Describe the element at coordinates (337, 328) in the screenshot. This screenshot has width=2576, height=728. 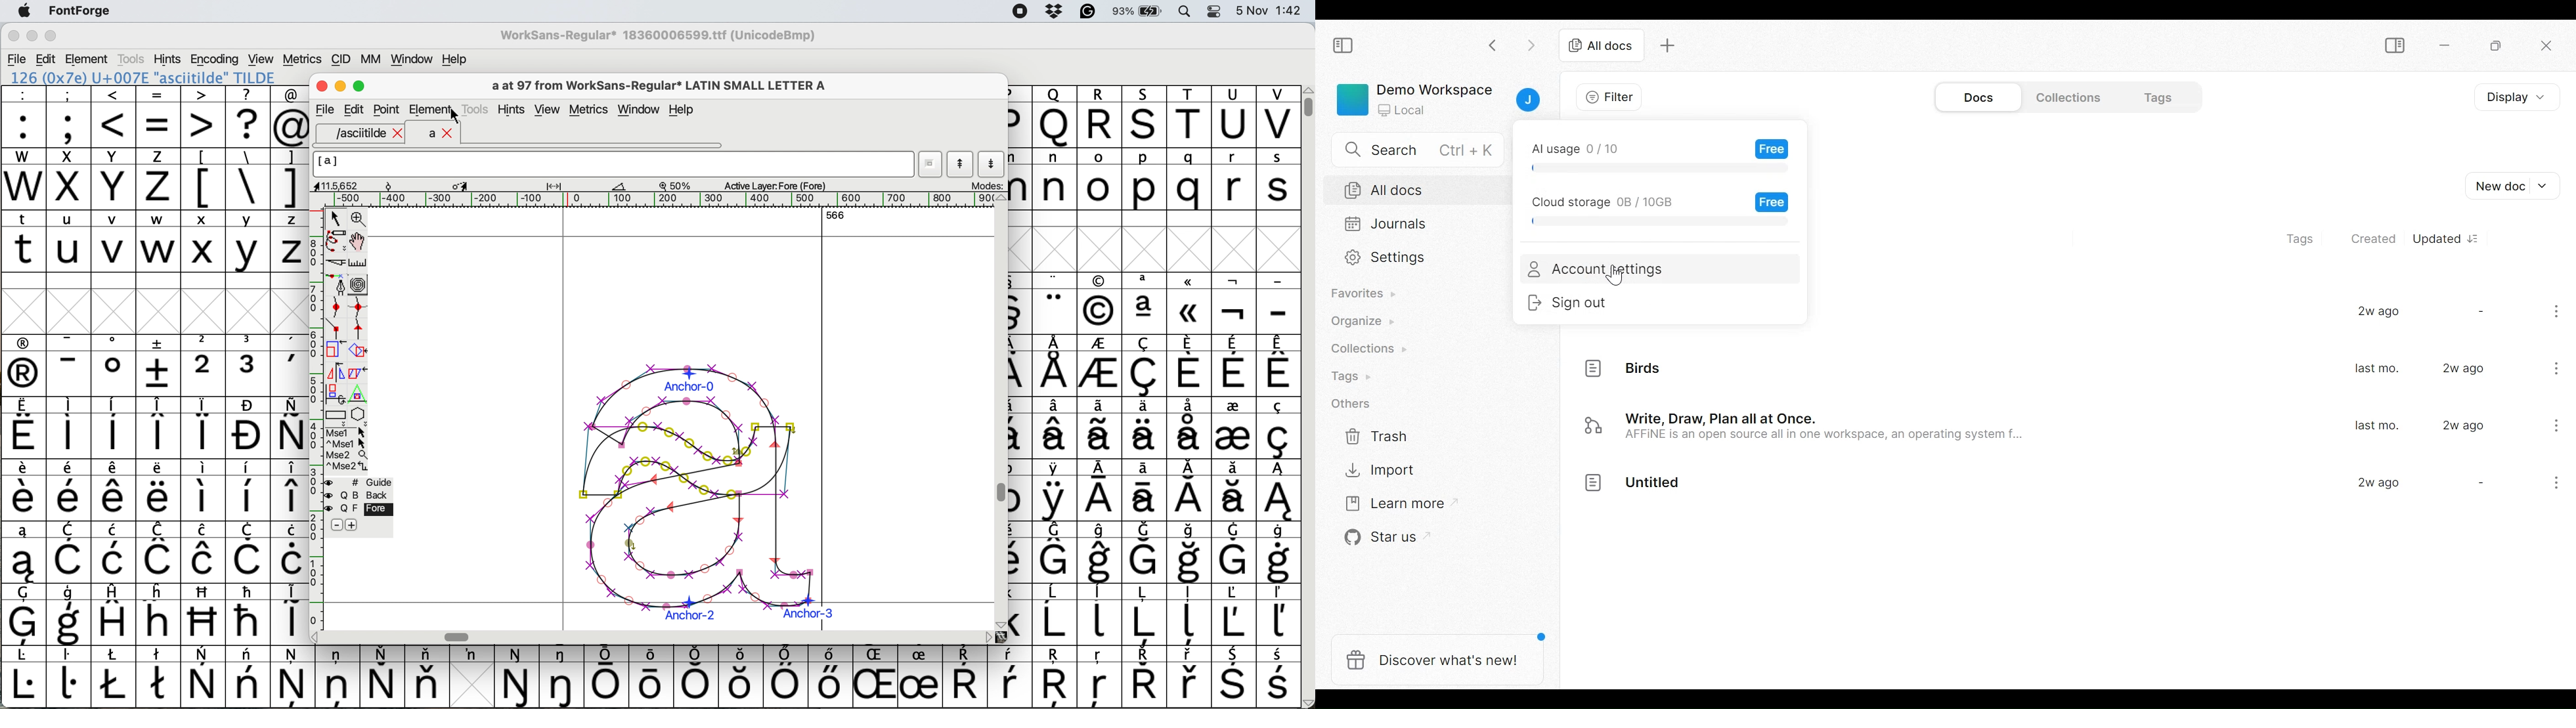
I see `add a comer point` at that location.